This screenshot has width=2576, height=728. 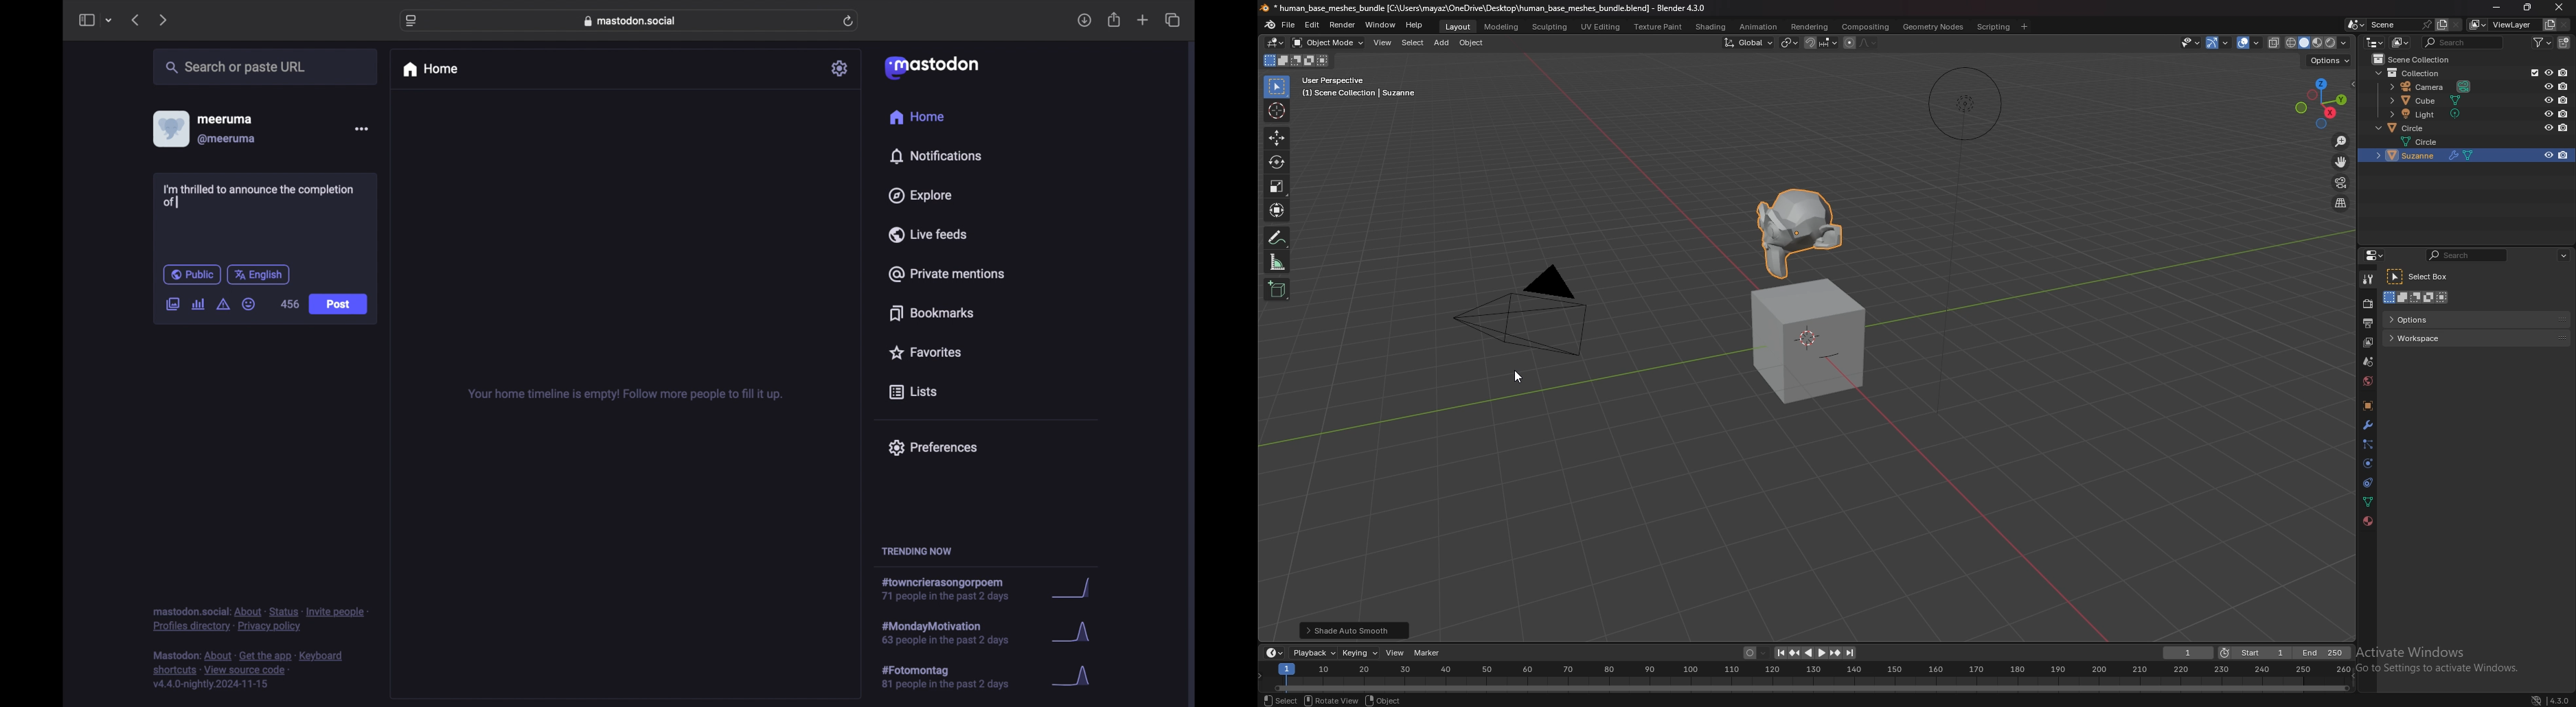 What do you see at coordinates (2342, 183) in the screenshot?
I see `camera view` at bounding box center [2342, 183].